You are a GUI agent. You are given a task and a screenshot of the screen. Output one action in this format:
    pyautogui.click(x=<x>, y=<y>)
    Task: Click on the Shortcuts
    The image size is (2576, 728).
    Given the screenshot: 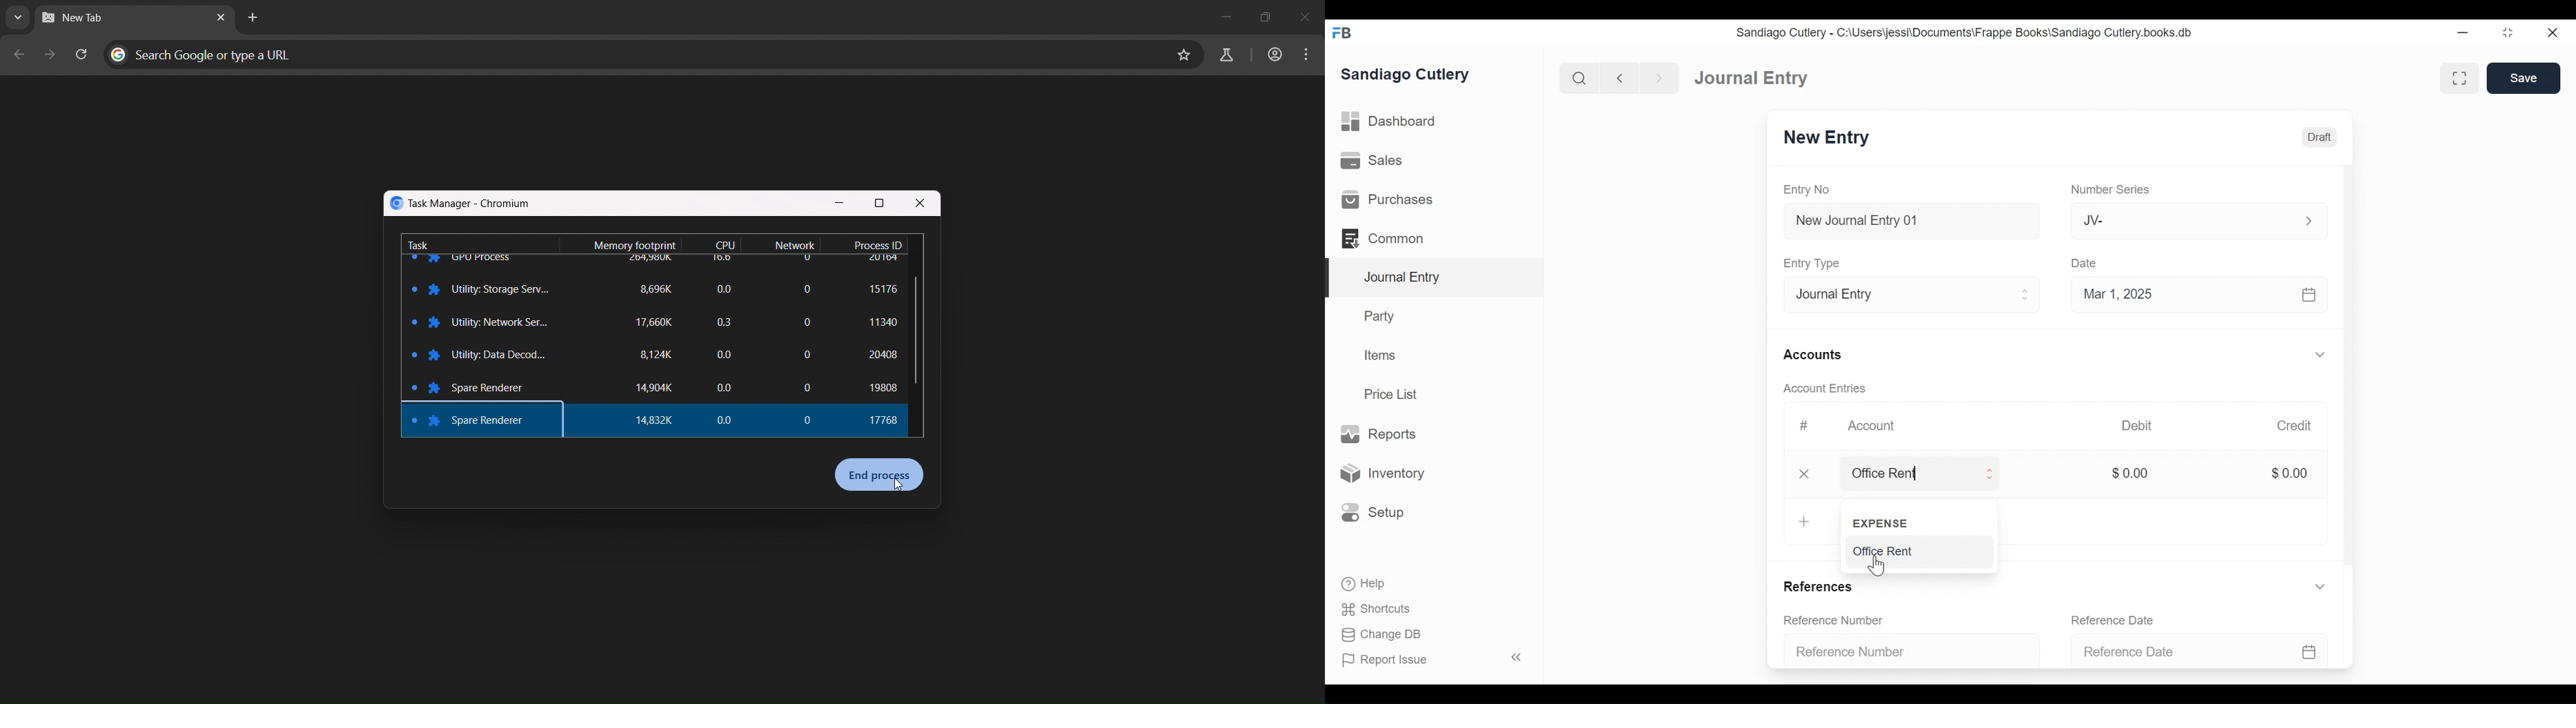 What is the action you would take?
    pyautogui.click(x=1370, y=609)
    